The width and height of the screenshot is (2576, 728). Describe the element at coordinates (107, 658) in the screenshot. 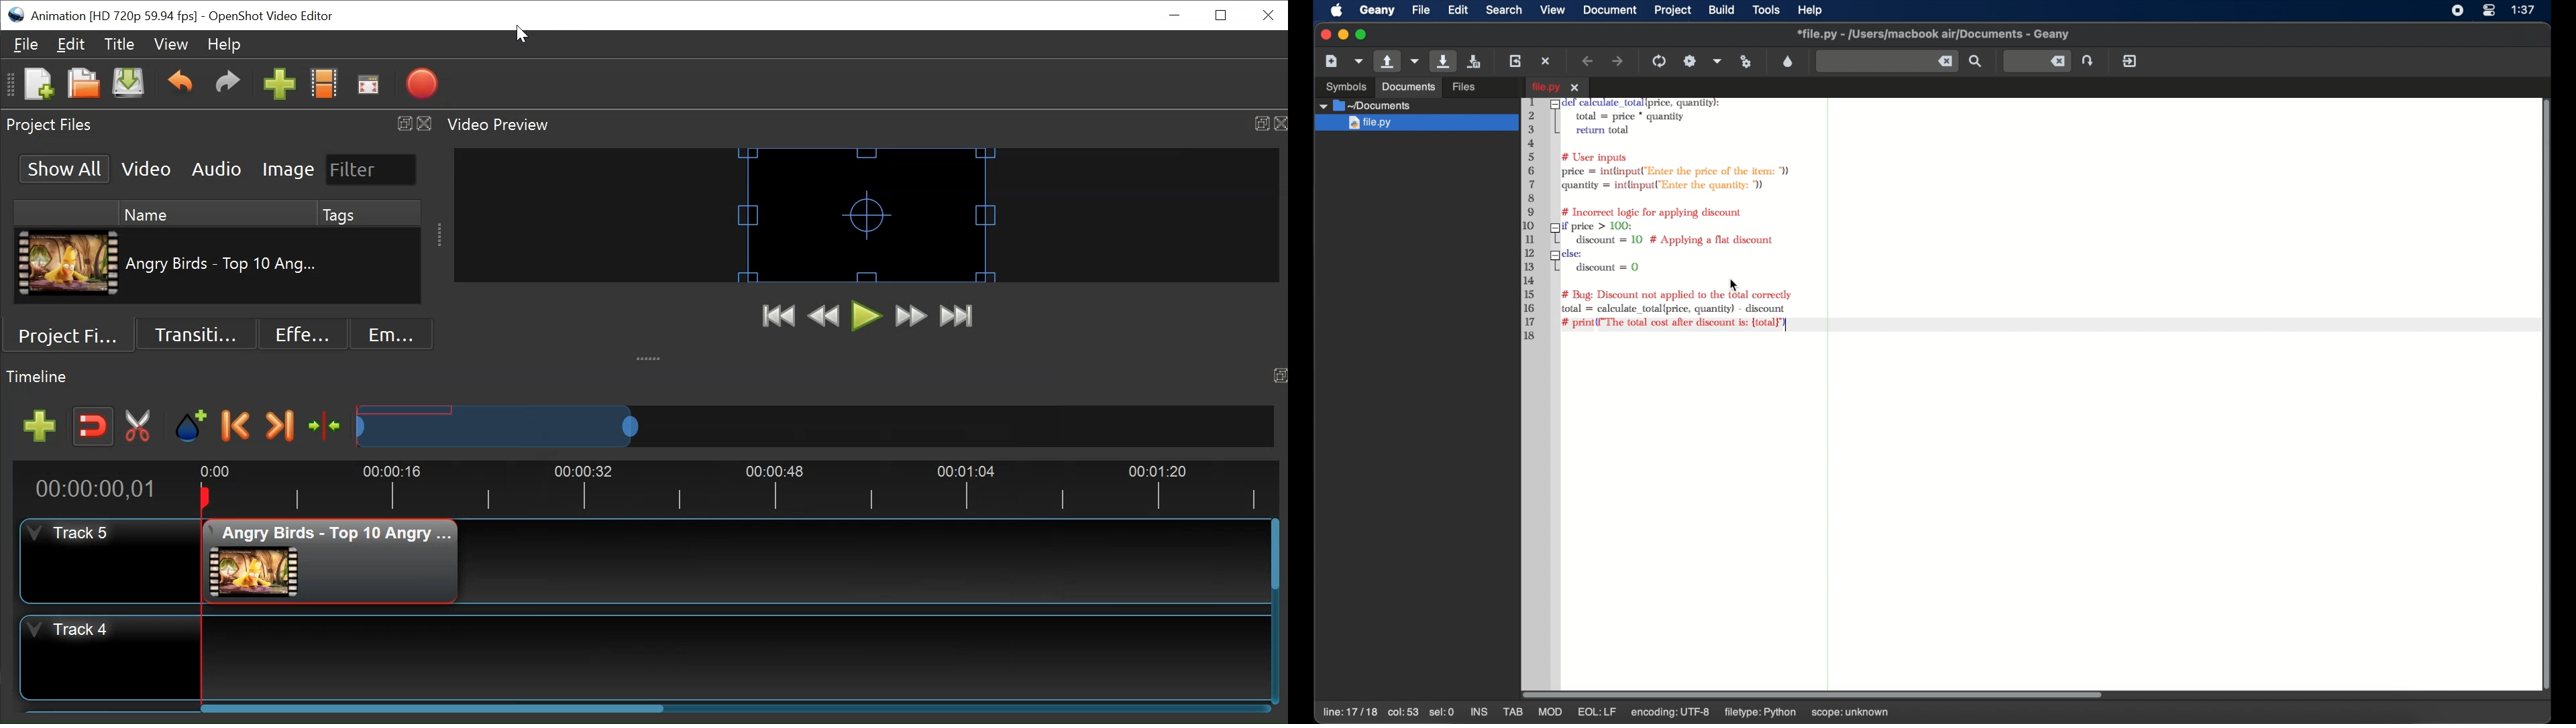

I see `Track Header` at that location.